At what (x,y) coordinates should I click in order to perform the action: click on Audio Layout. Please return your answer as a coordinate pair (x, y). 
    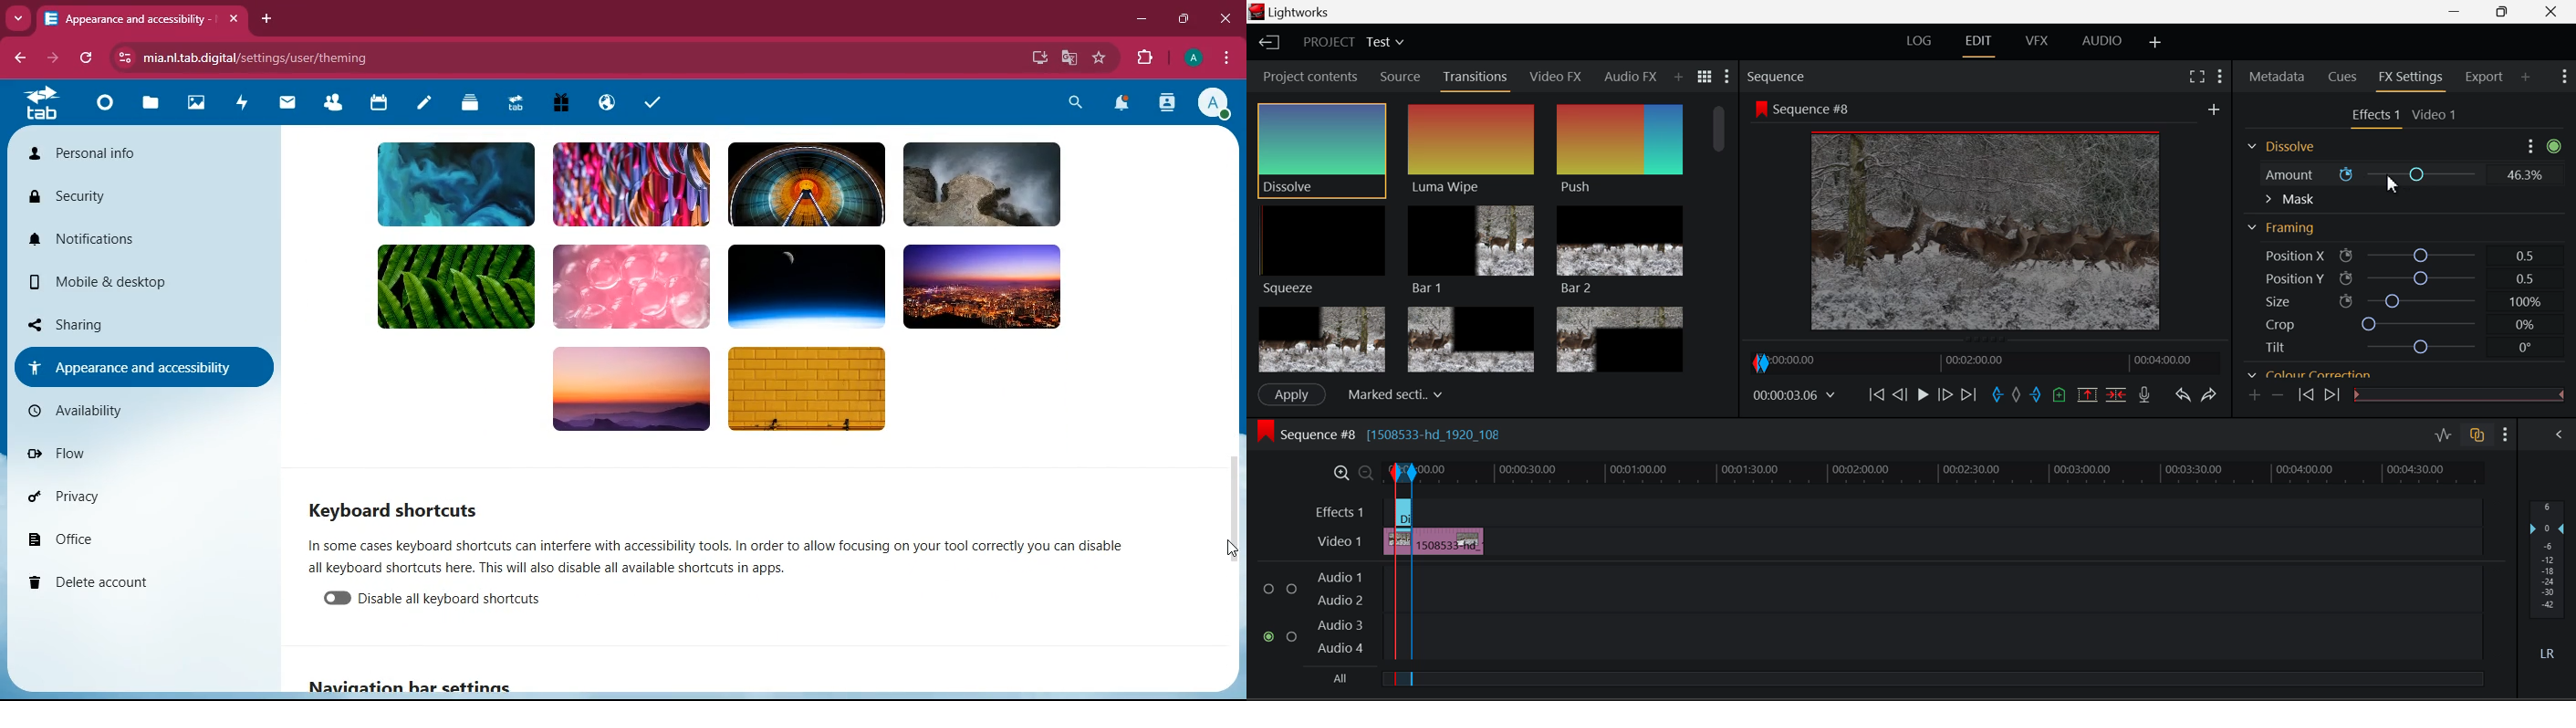
    Looking at the image, I should click on (2099, 44).